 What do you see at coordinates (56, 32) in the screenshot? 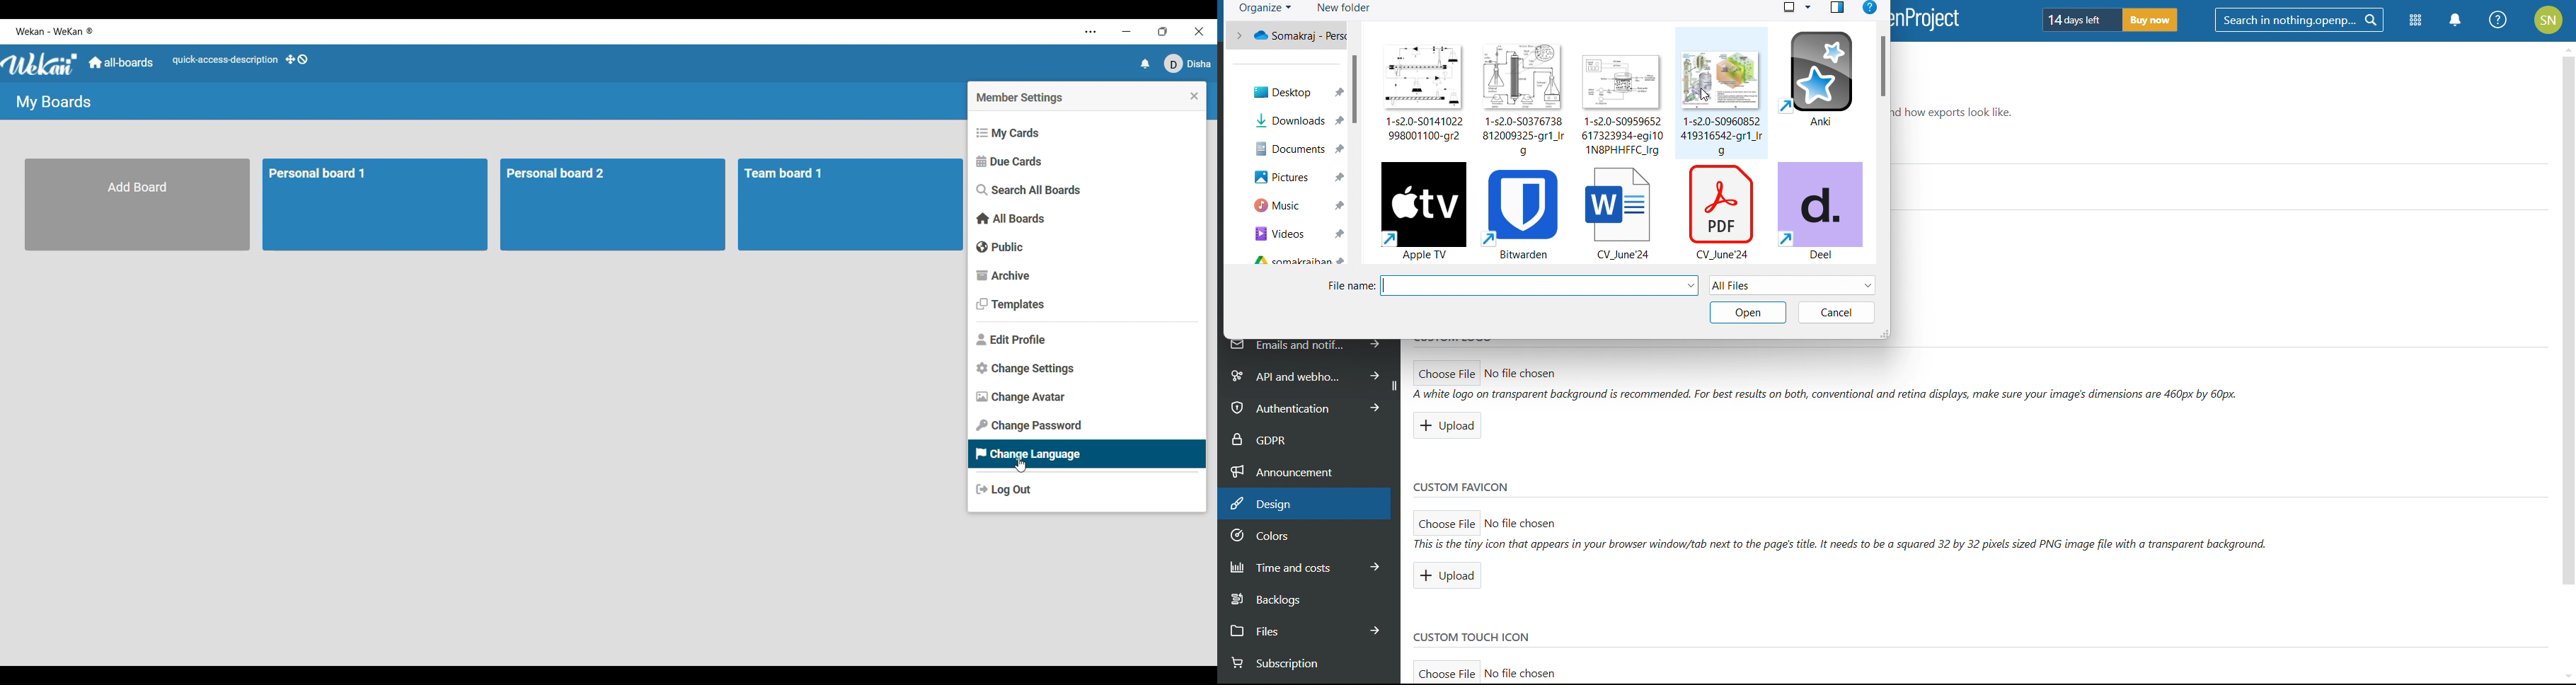
I see `Wekan - WeKan ®` at bounding box center [56, 32].